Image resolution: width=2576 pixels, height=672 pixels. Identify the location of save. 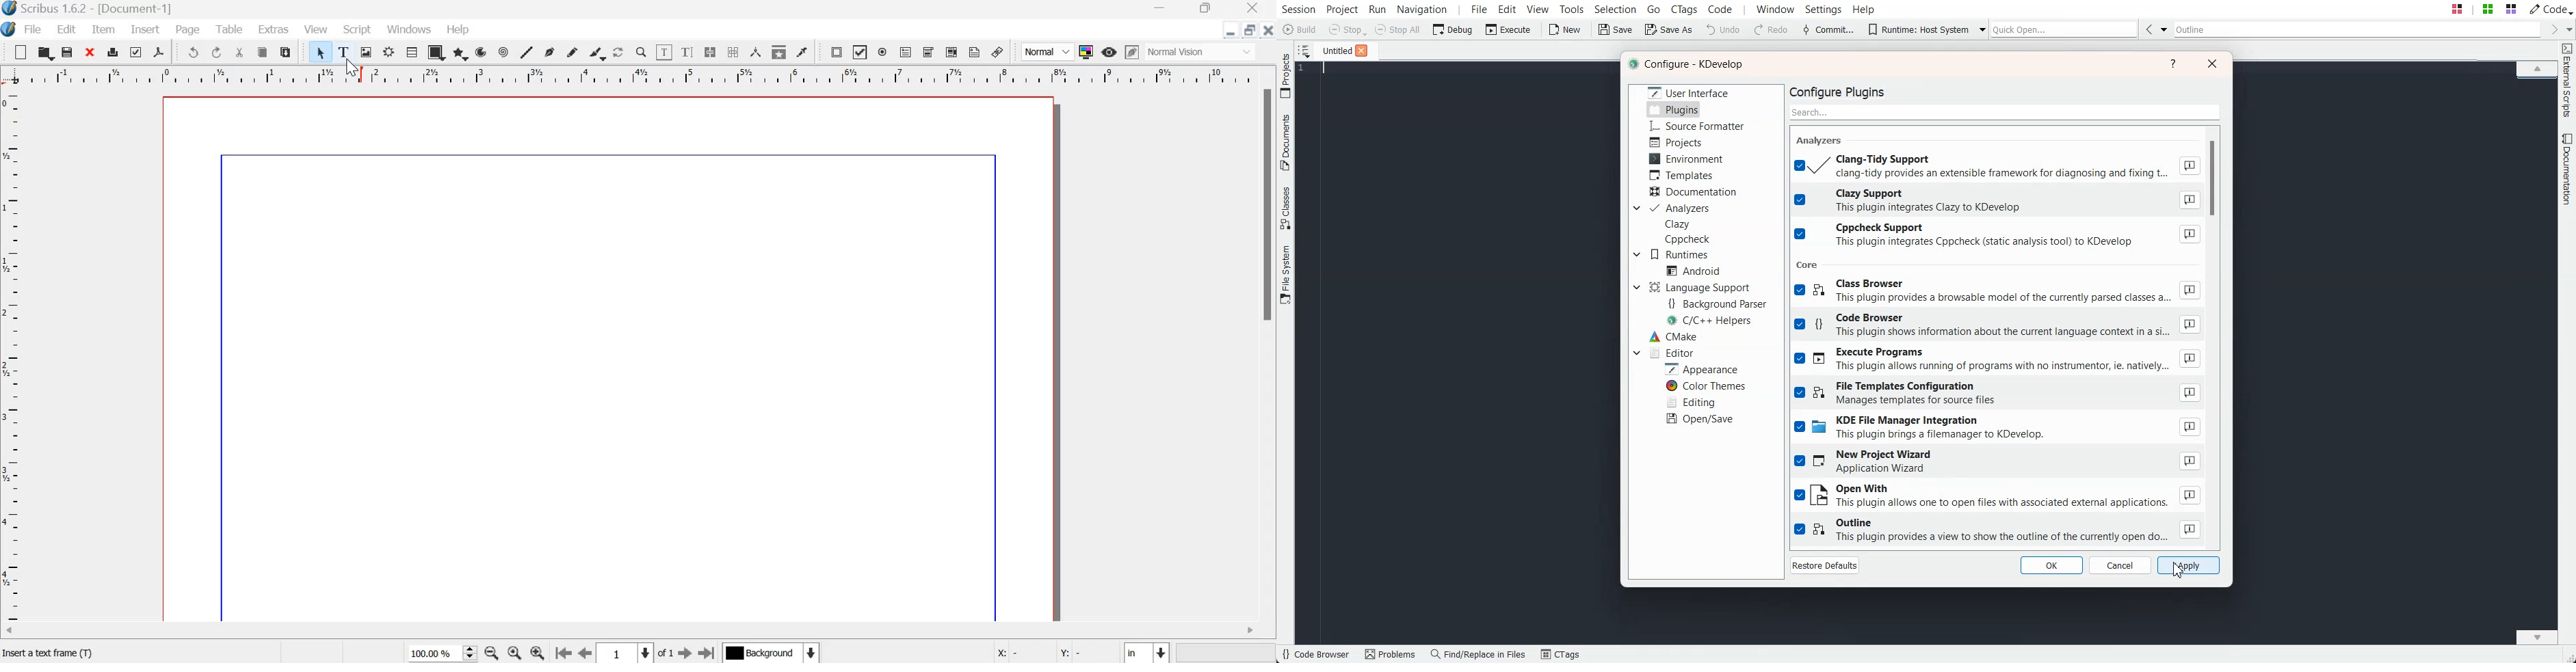
(68, 52).